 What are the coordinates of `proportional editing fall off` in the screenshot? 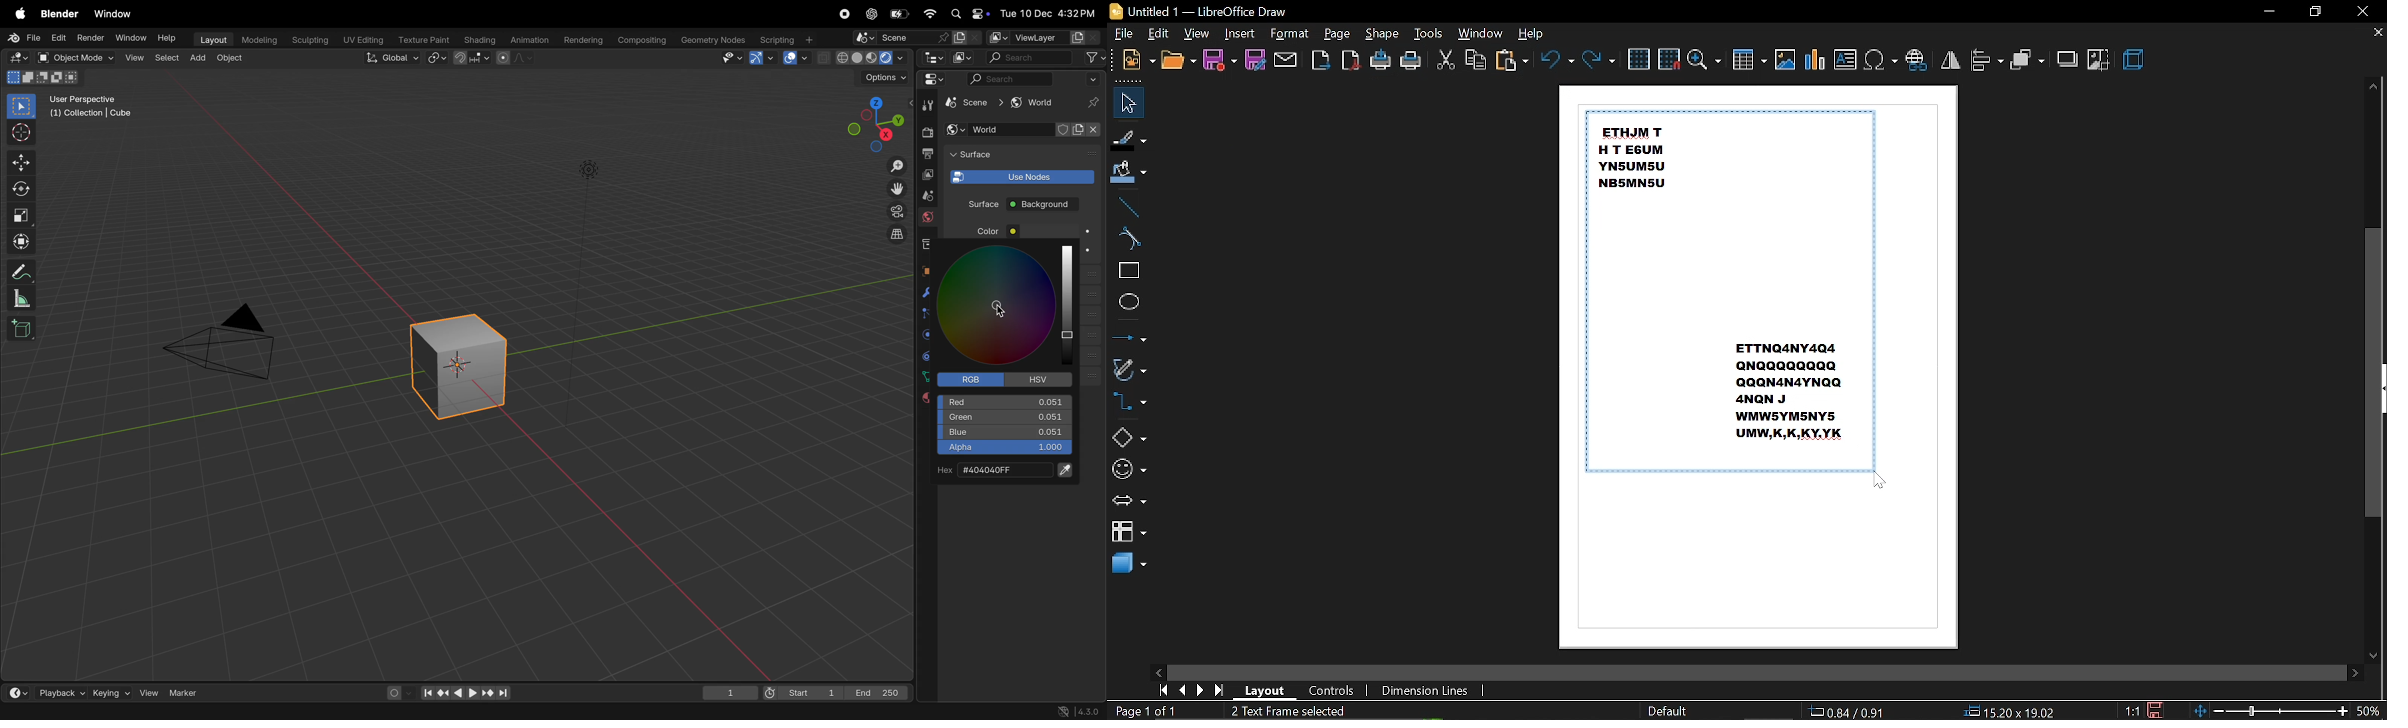 It's located at (516, 59).